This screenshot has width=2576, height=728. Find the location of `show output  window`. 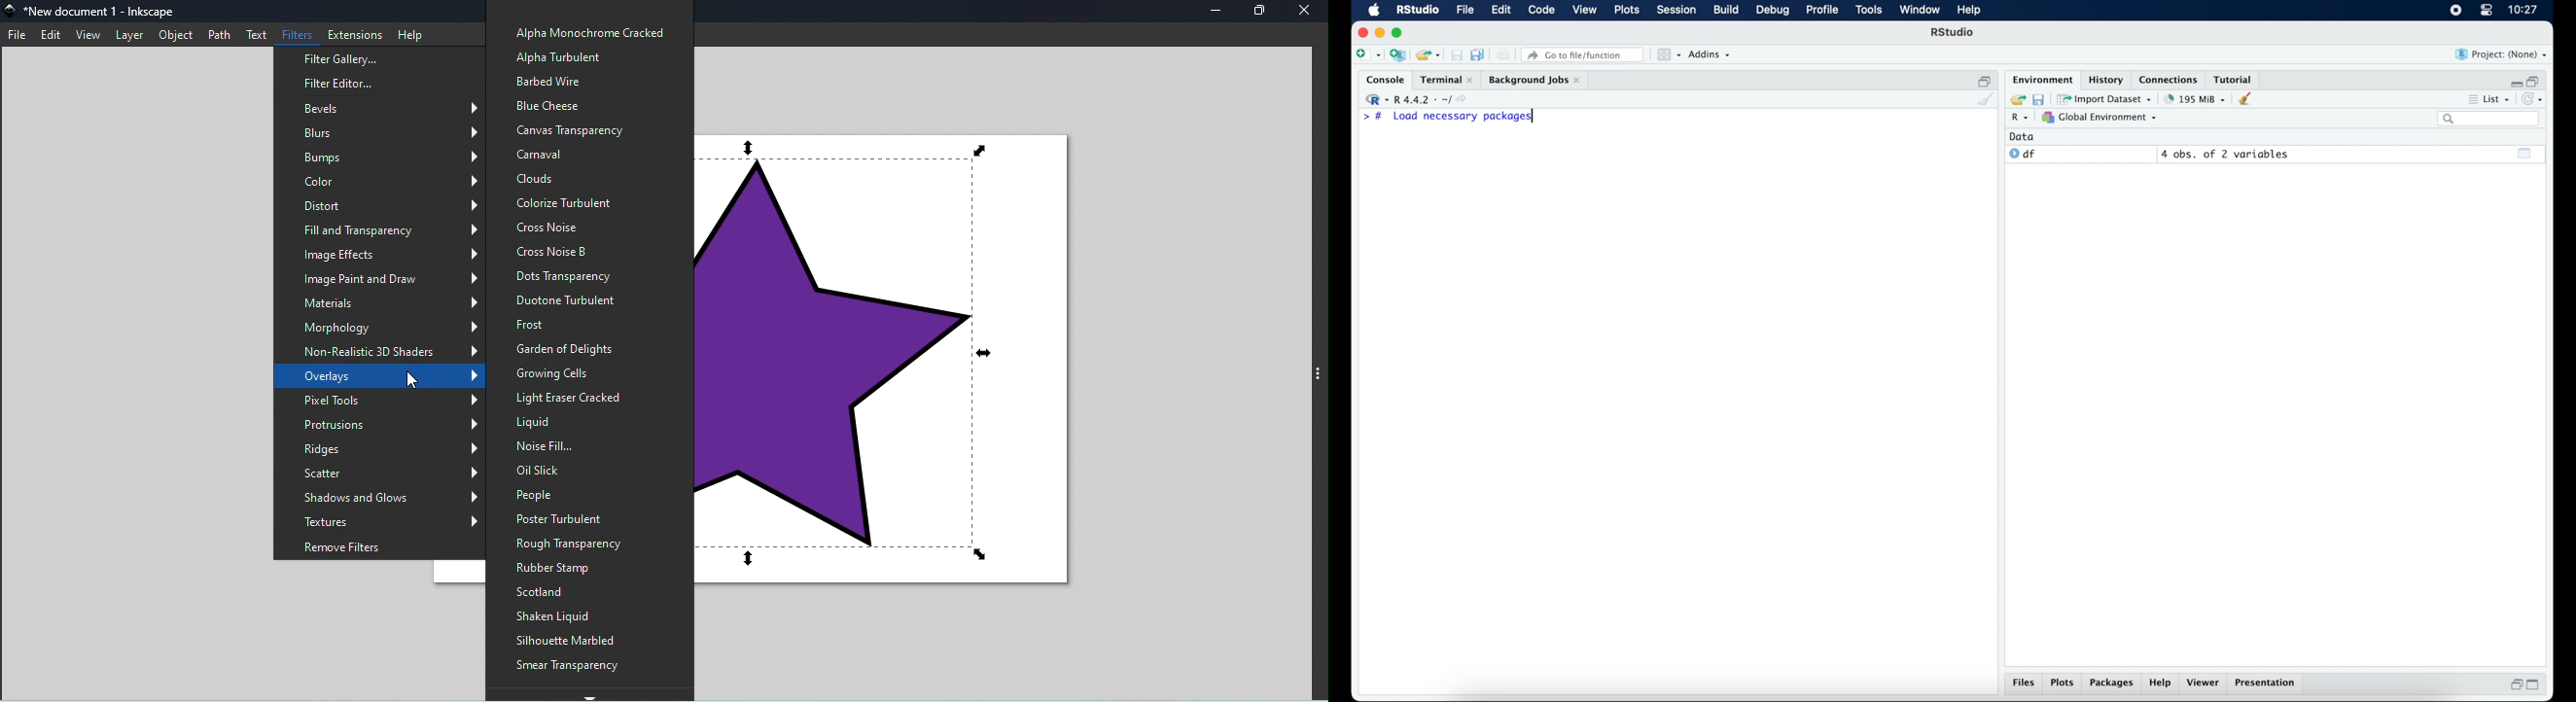

show output  window is located at coordinates (2526, 153).